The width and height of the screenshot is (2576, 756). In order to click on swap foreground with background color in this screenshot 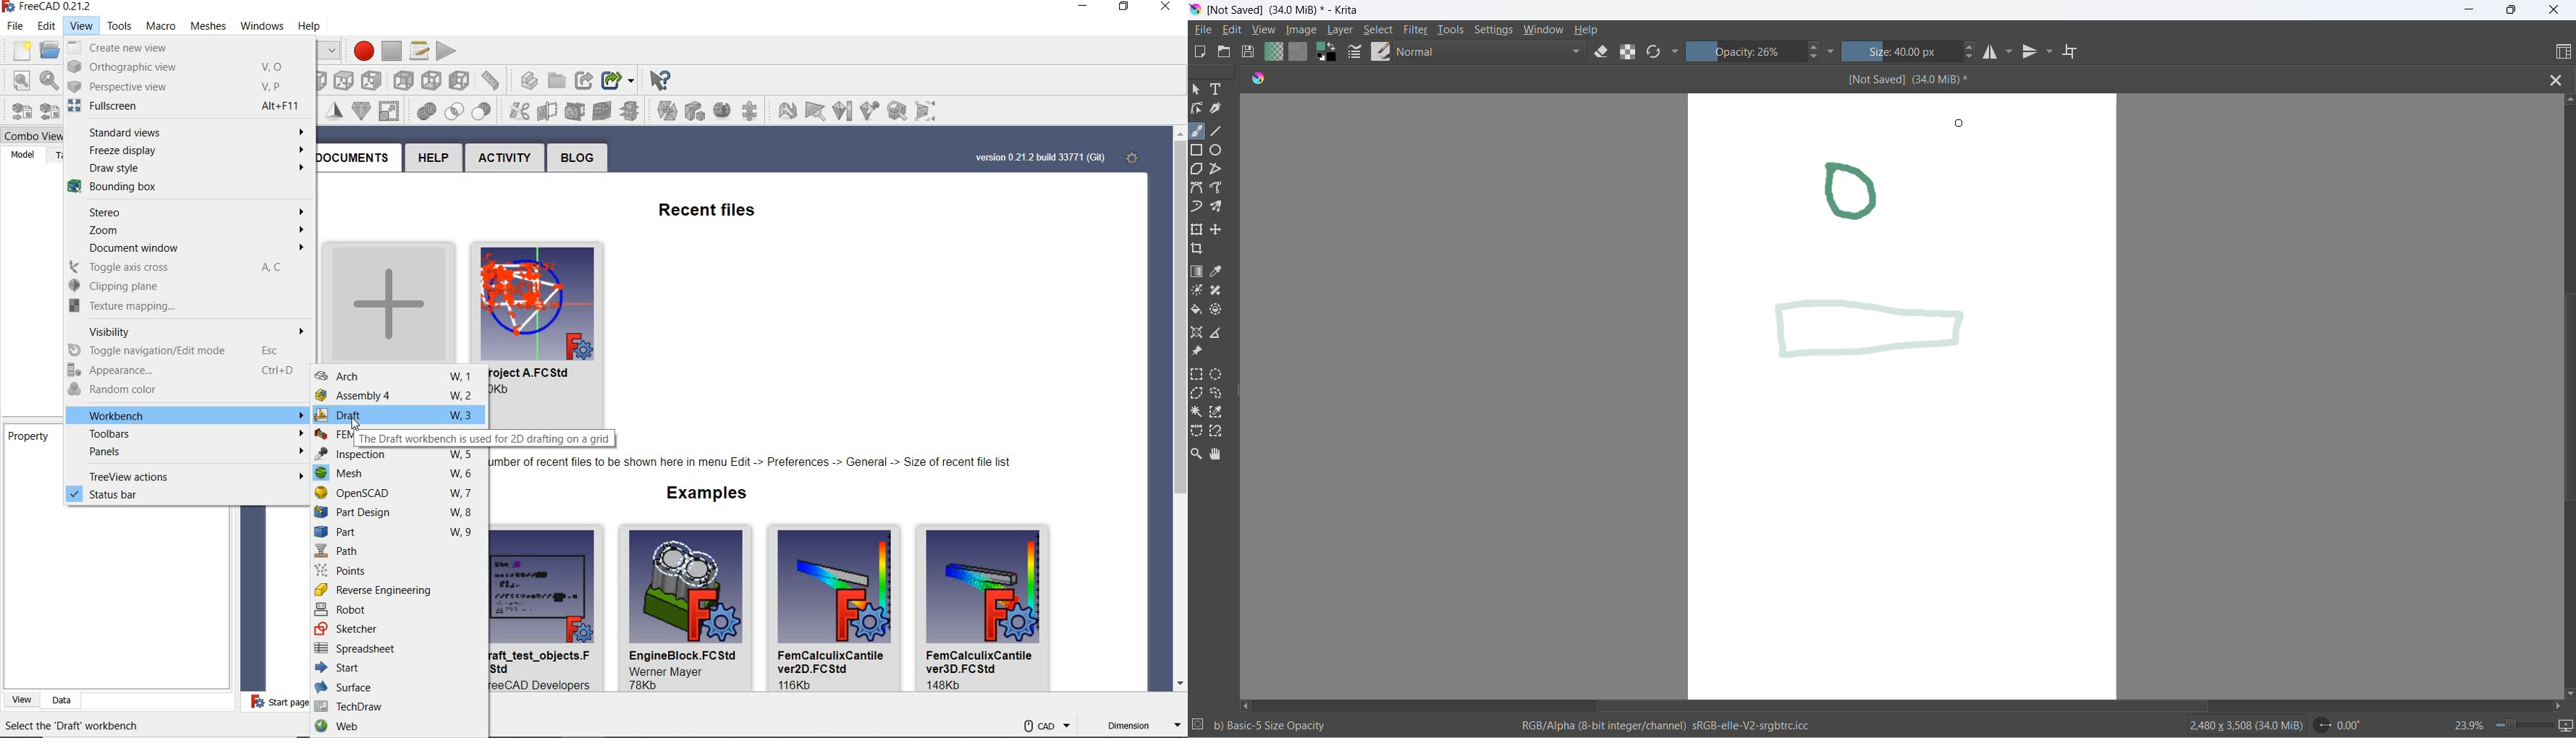, I will do `click(1328, 52)`.